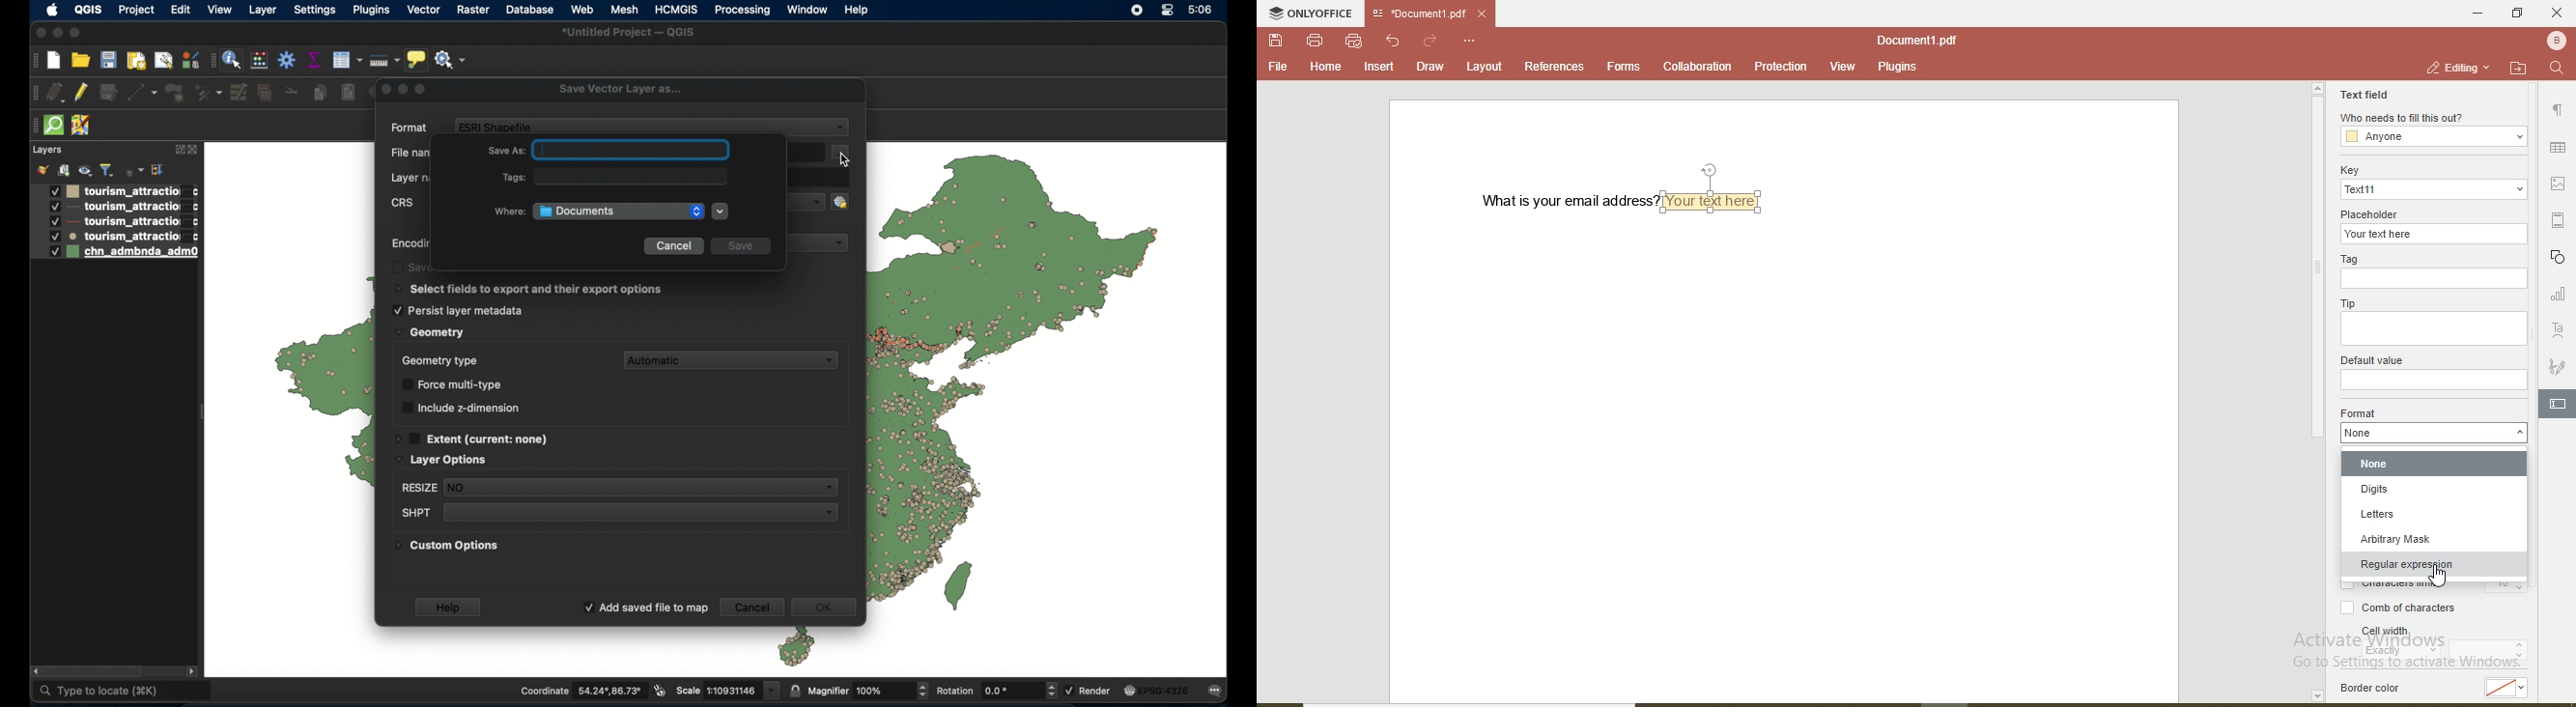 The height and width of the screenshot is (728, 2576). I want to click on format, so click(2361, 411).